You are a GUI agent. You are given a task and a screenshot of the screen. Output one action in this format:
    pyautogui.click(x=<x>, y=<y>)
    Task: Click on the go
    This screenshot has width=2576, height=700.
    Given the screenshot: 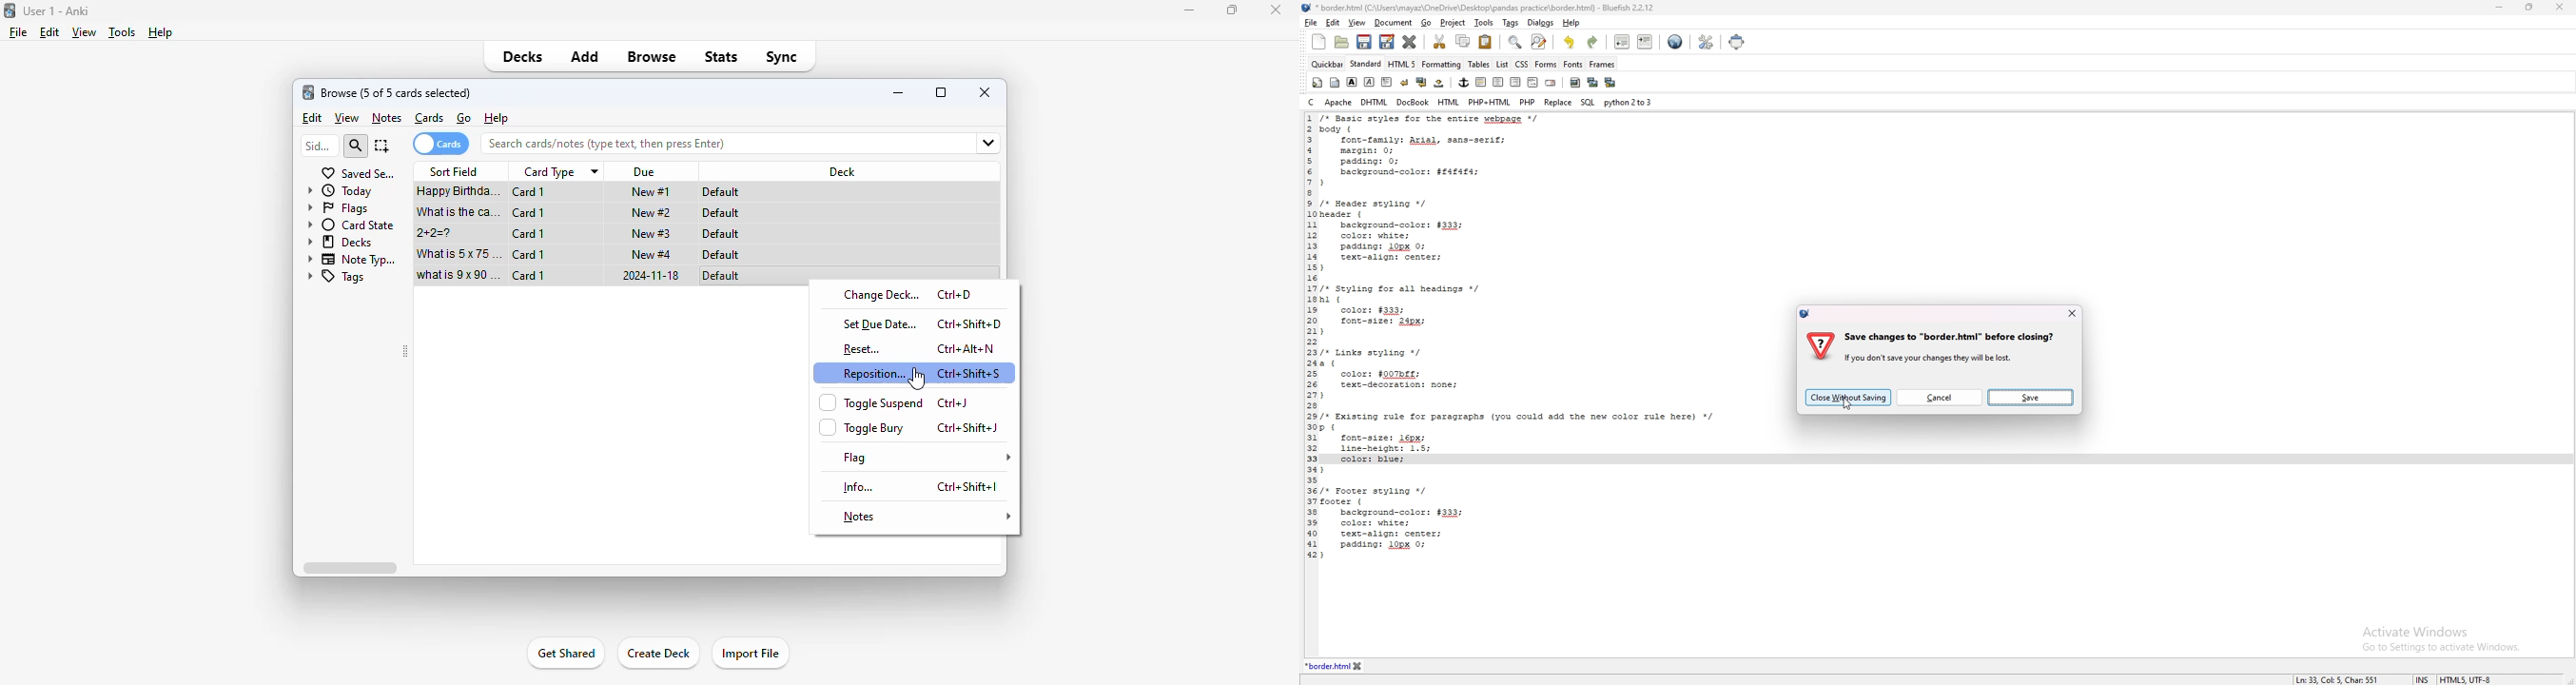 What is the action you would take?
    pyautogui.click(x=1427, y=22)
    